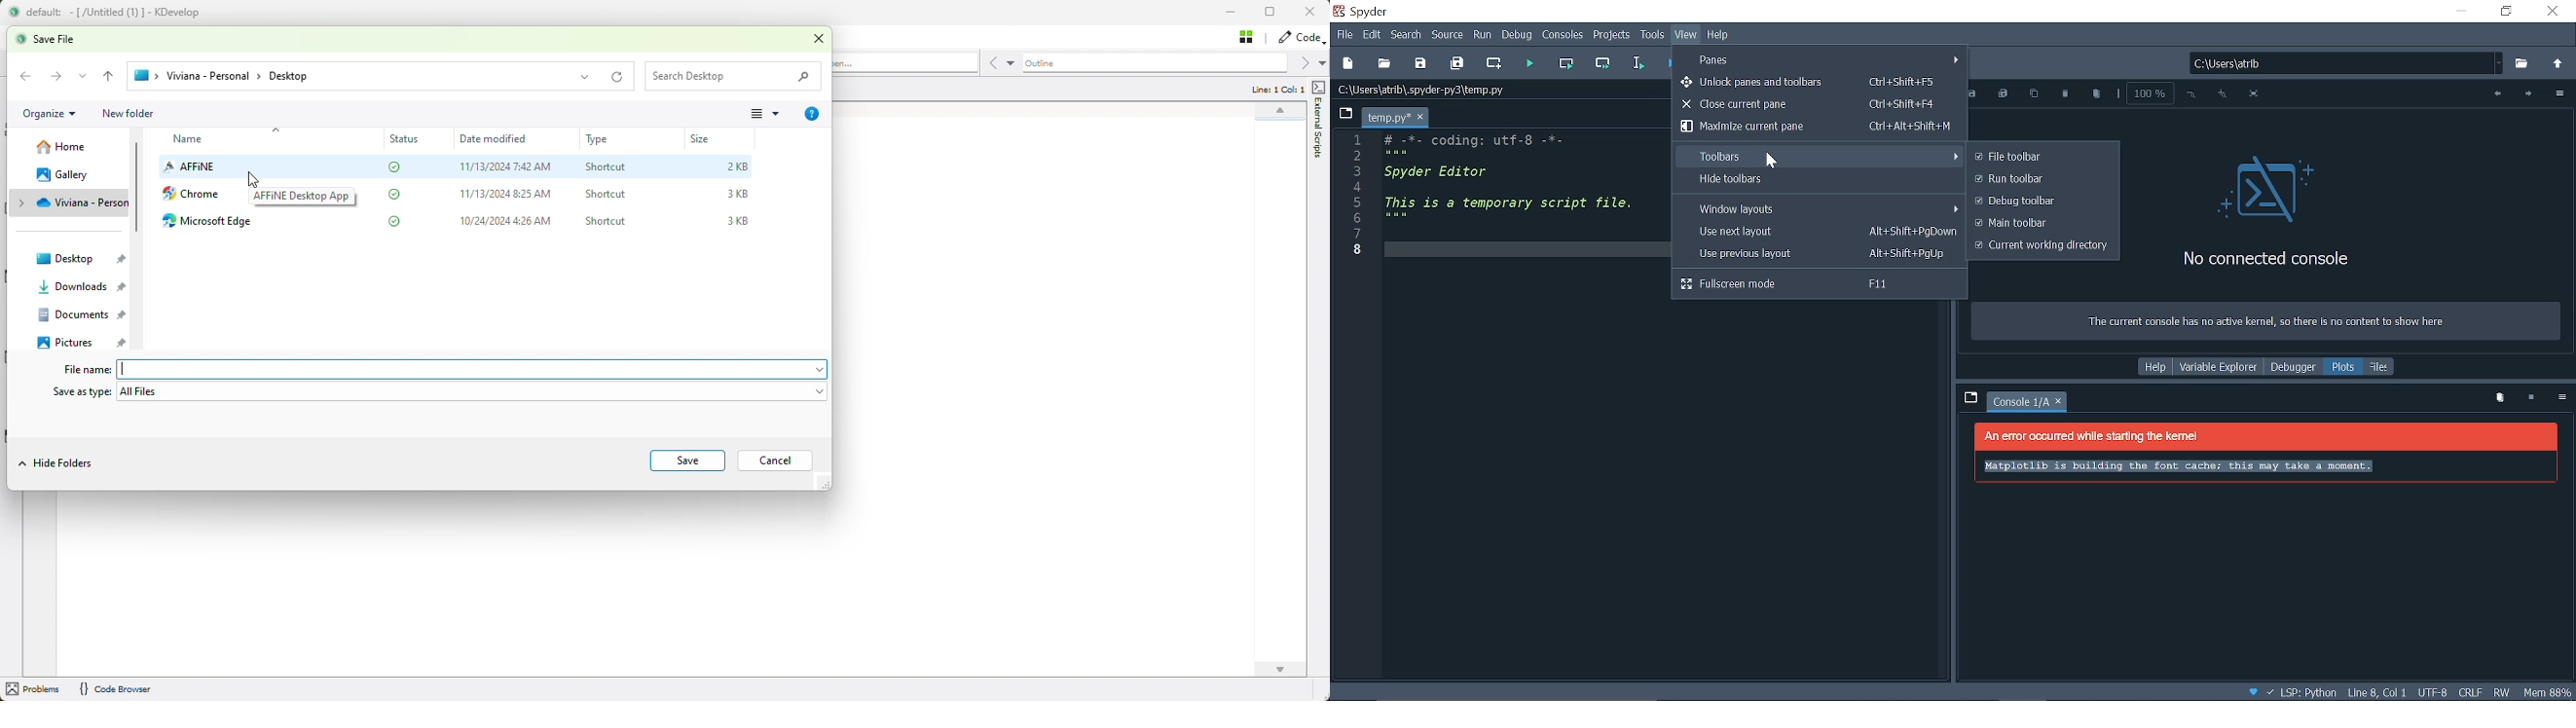 The width and height of the screenshot is (2576, 728). What do you see at coordinates (1612, 37) in the screenshot?
I see `Projects` at bounding box center [1612, 37].